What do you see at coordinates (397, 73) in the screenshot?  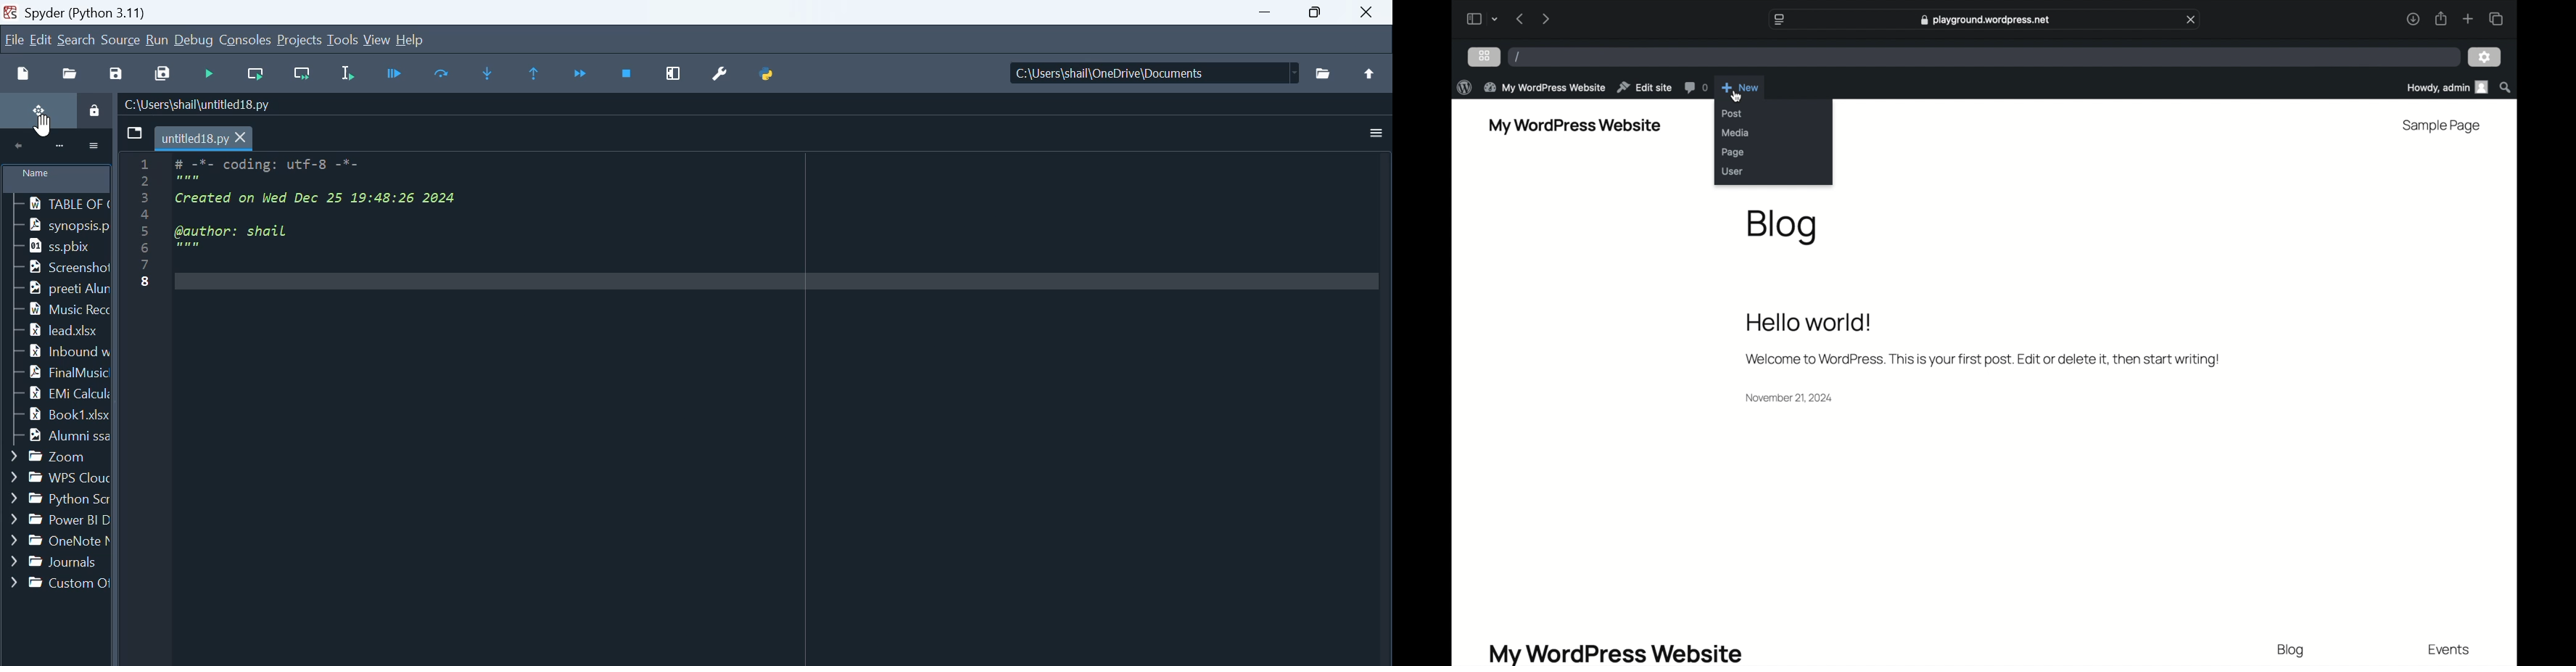 I see `Debugger` at bounding box center [397, 73].